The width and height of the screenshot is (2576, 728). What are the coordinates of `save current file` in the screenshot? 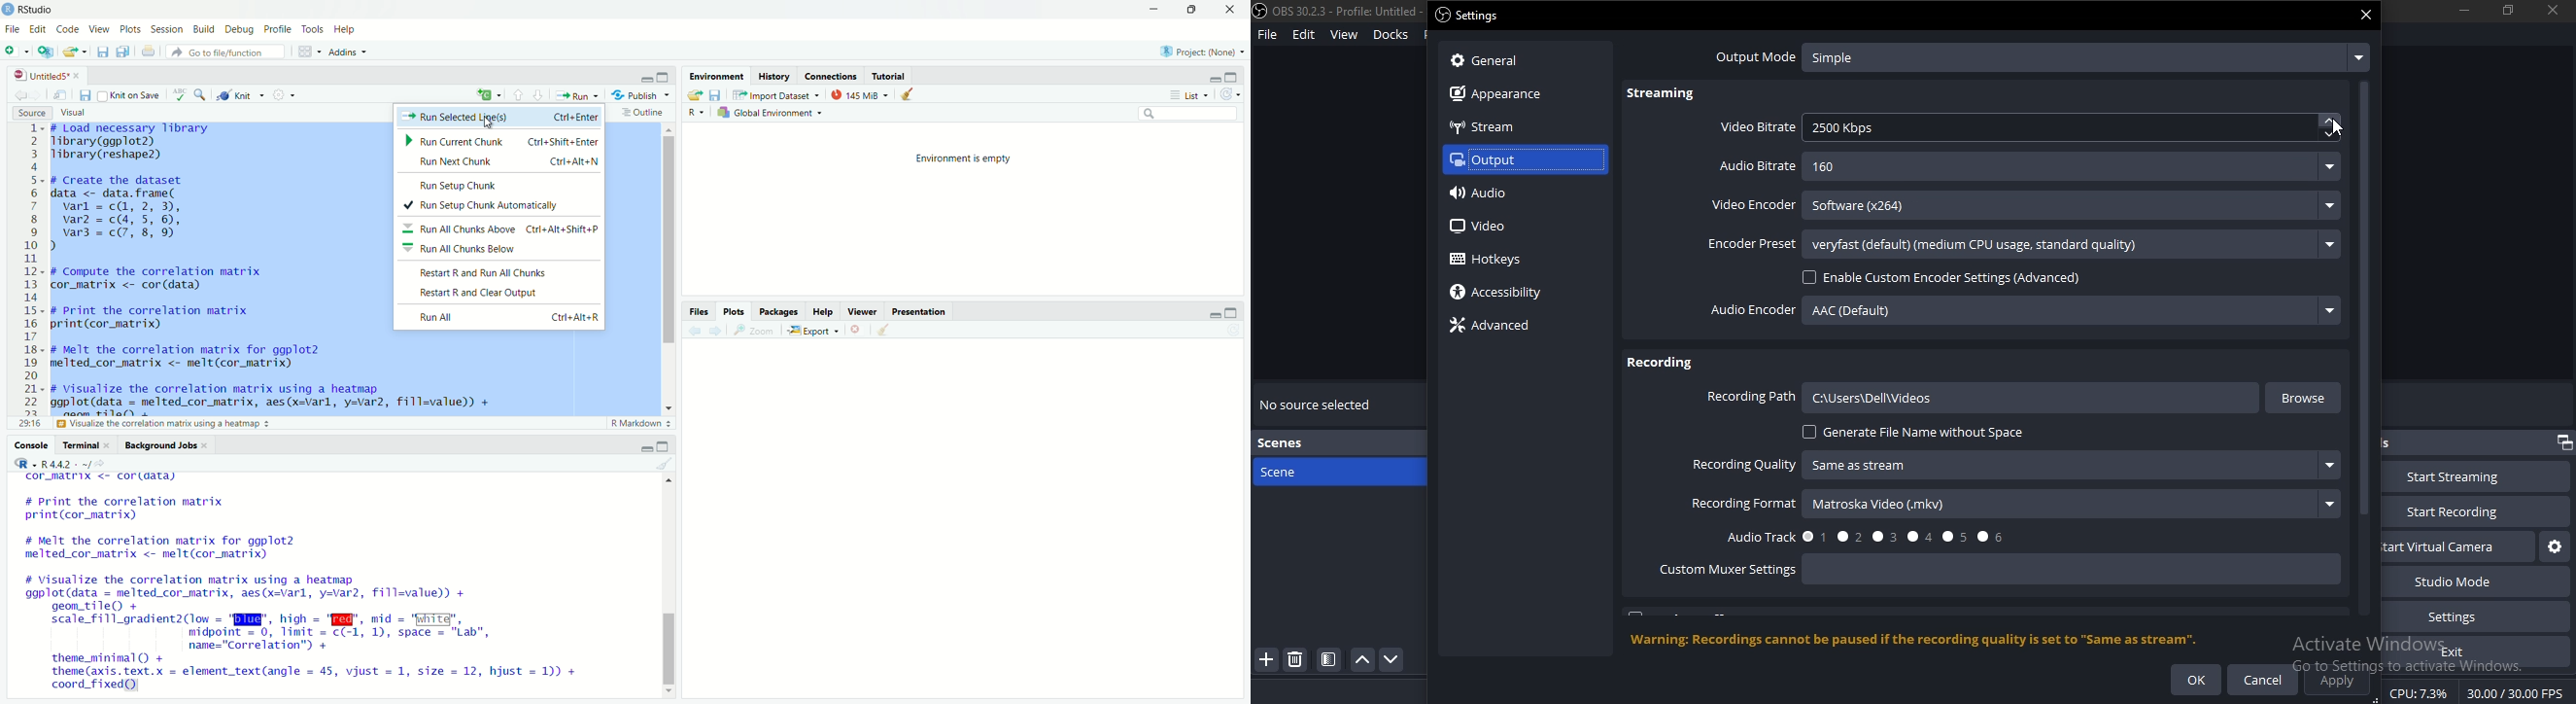 It's located at (102, 51).